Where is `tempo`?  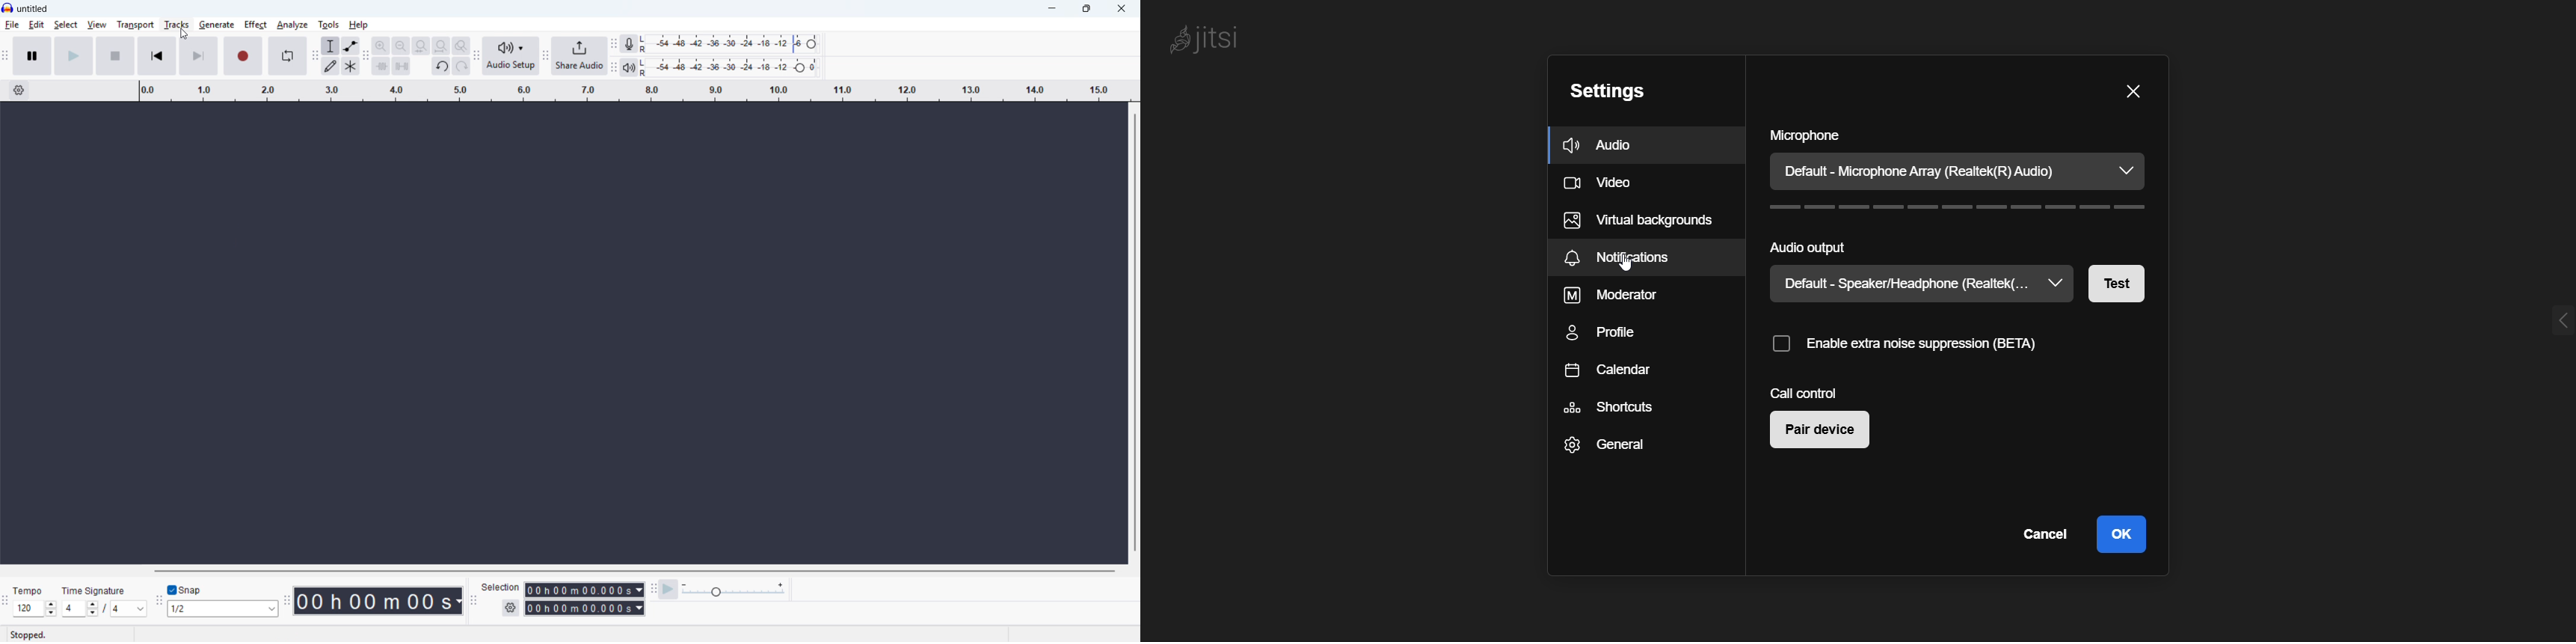
tempo is located at coordinates (28, 591).